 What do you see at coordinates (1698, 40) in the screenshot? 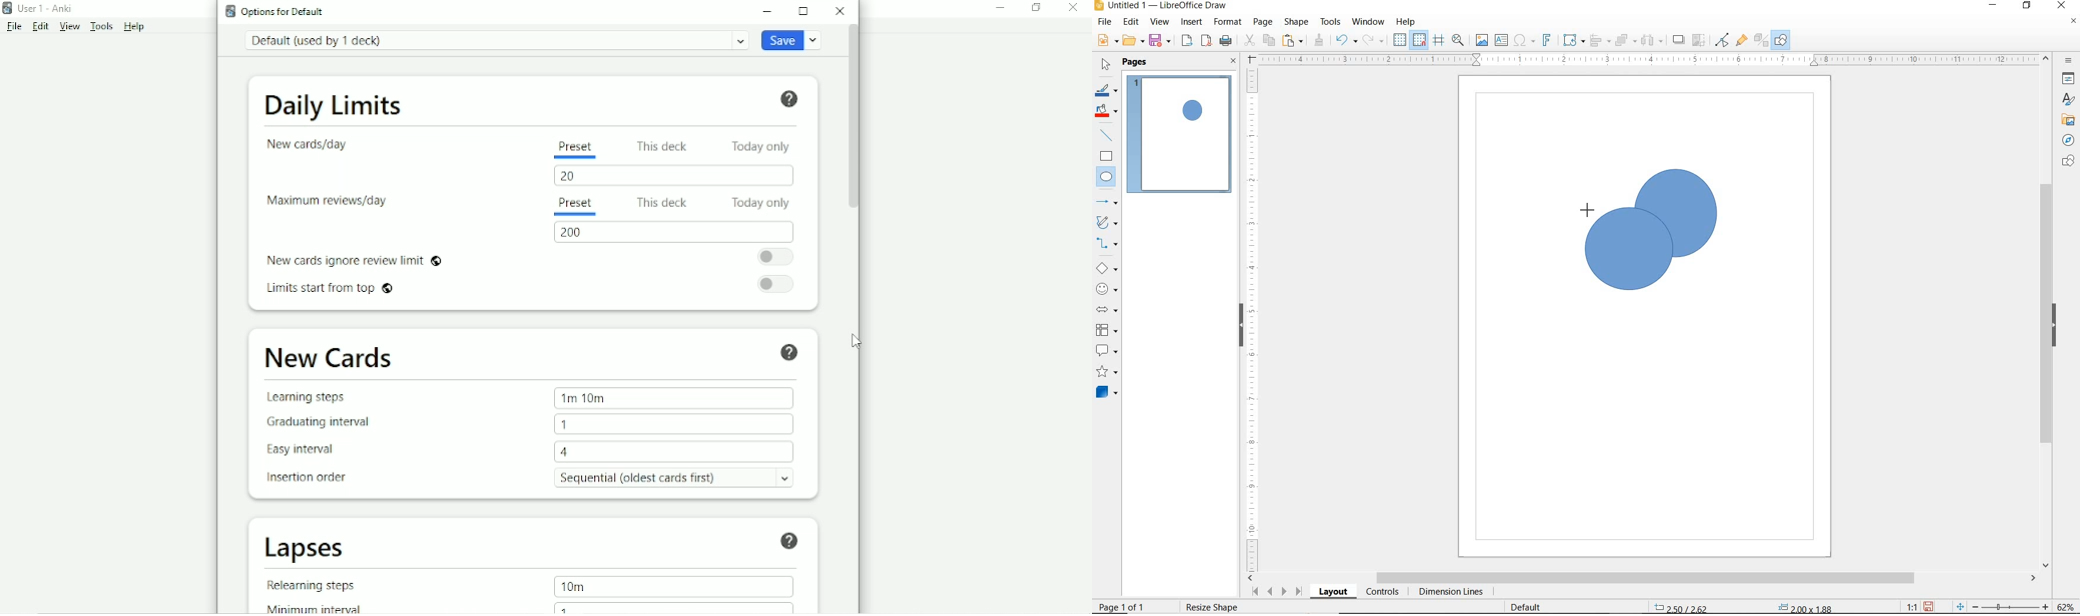
I see `CROP IMAGE` at bounding box center [1698, 40].